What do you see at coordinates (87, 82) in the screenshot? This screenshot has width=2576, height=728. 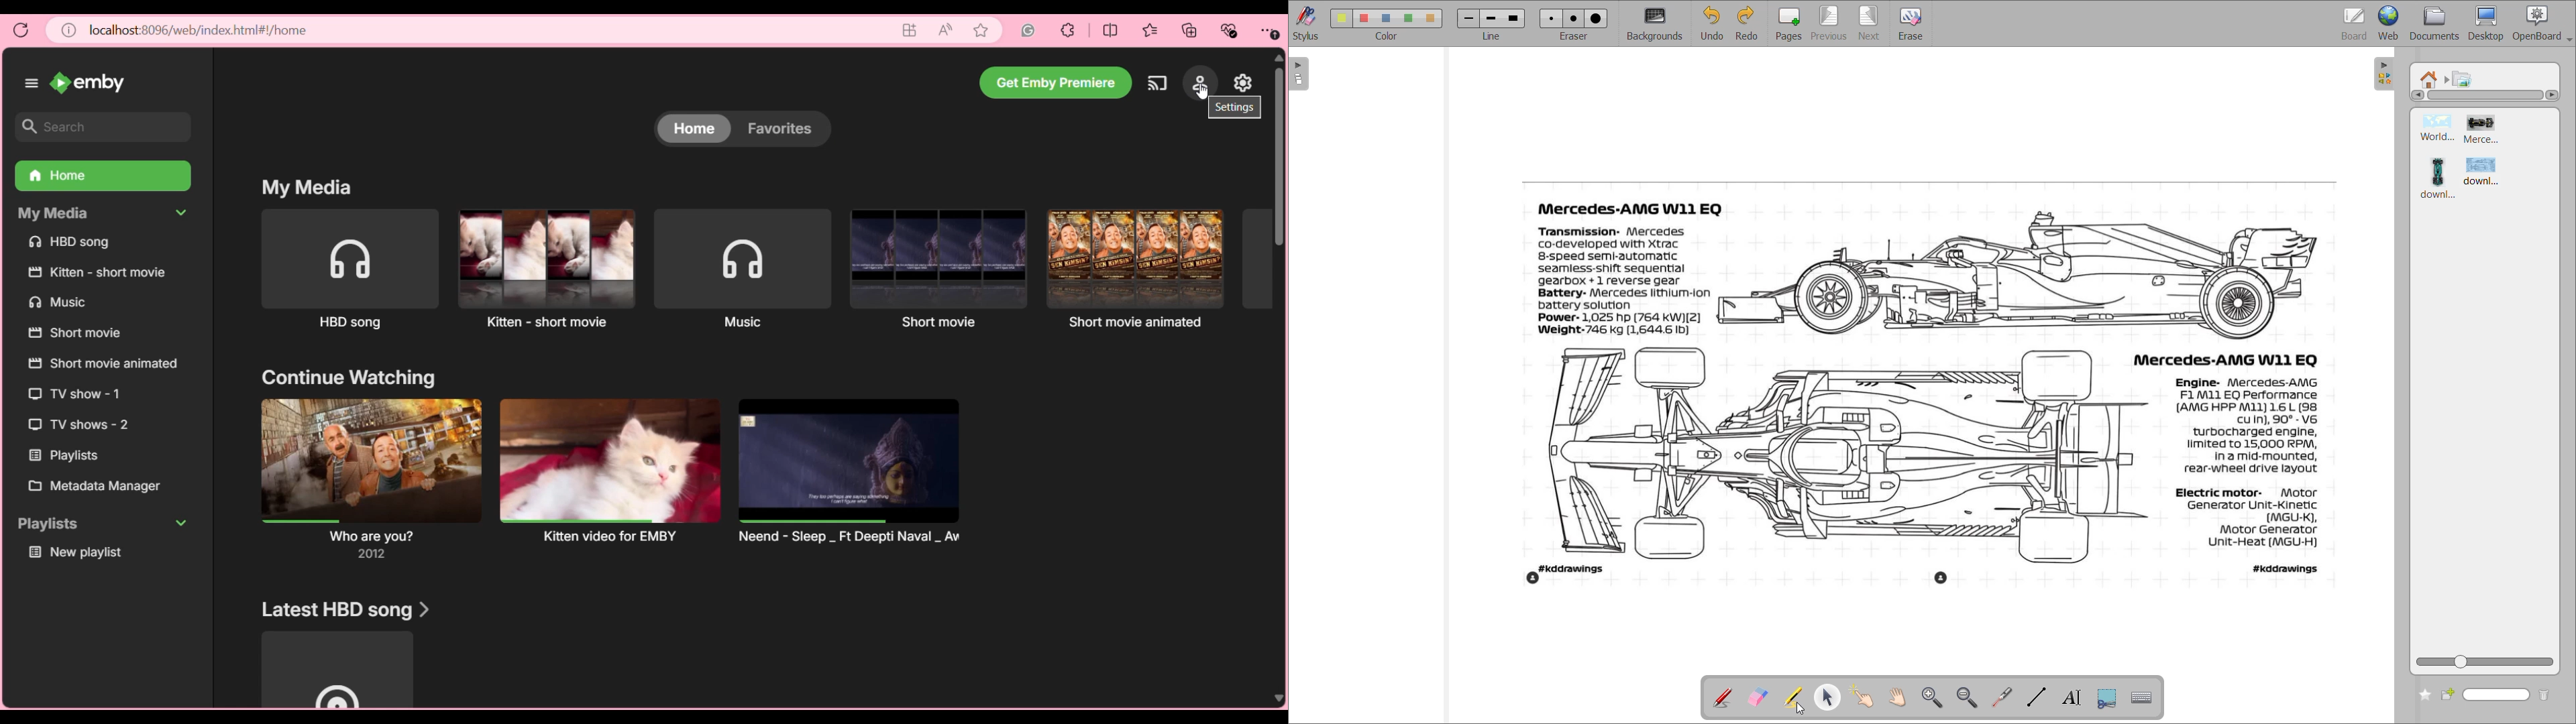 I see `emby` at bounding box center [87, 82].